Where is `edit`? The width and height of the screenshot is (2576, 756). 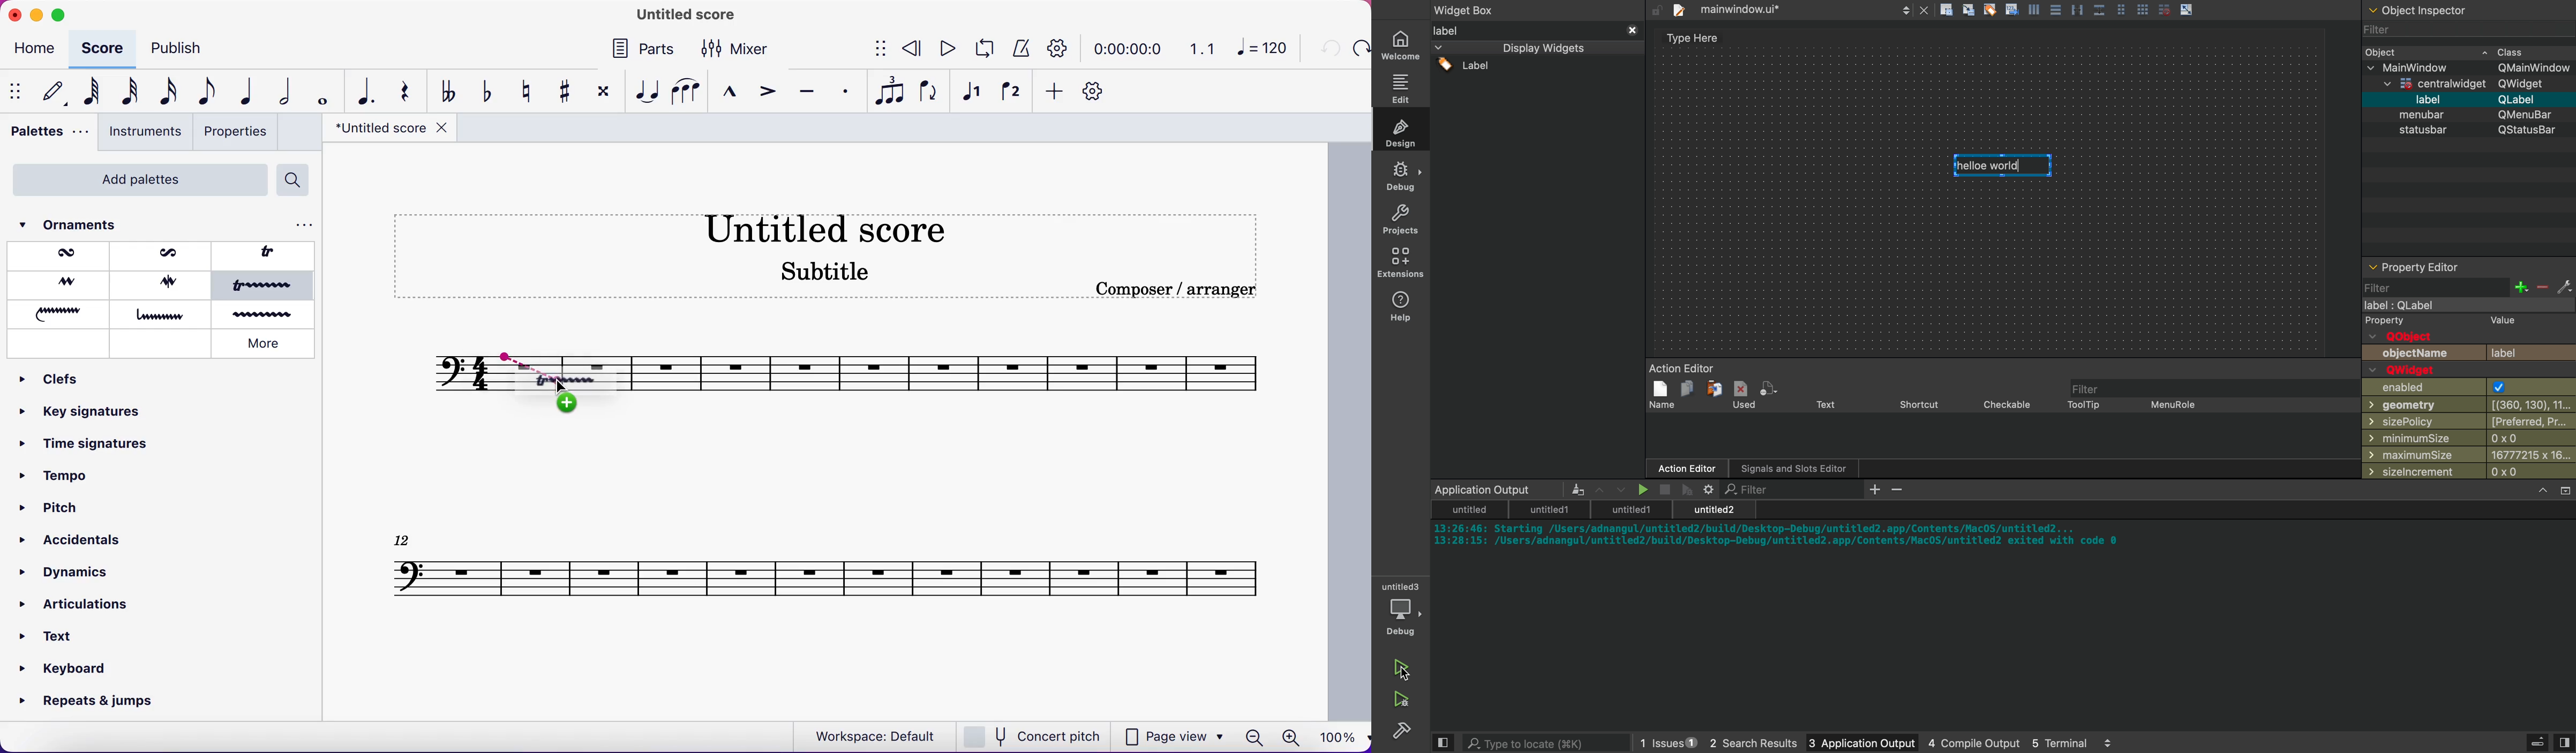
edit is located at coordinates (1403, 88).